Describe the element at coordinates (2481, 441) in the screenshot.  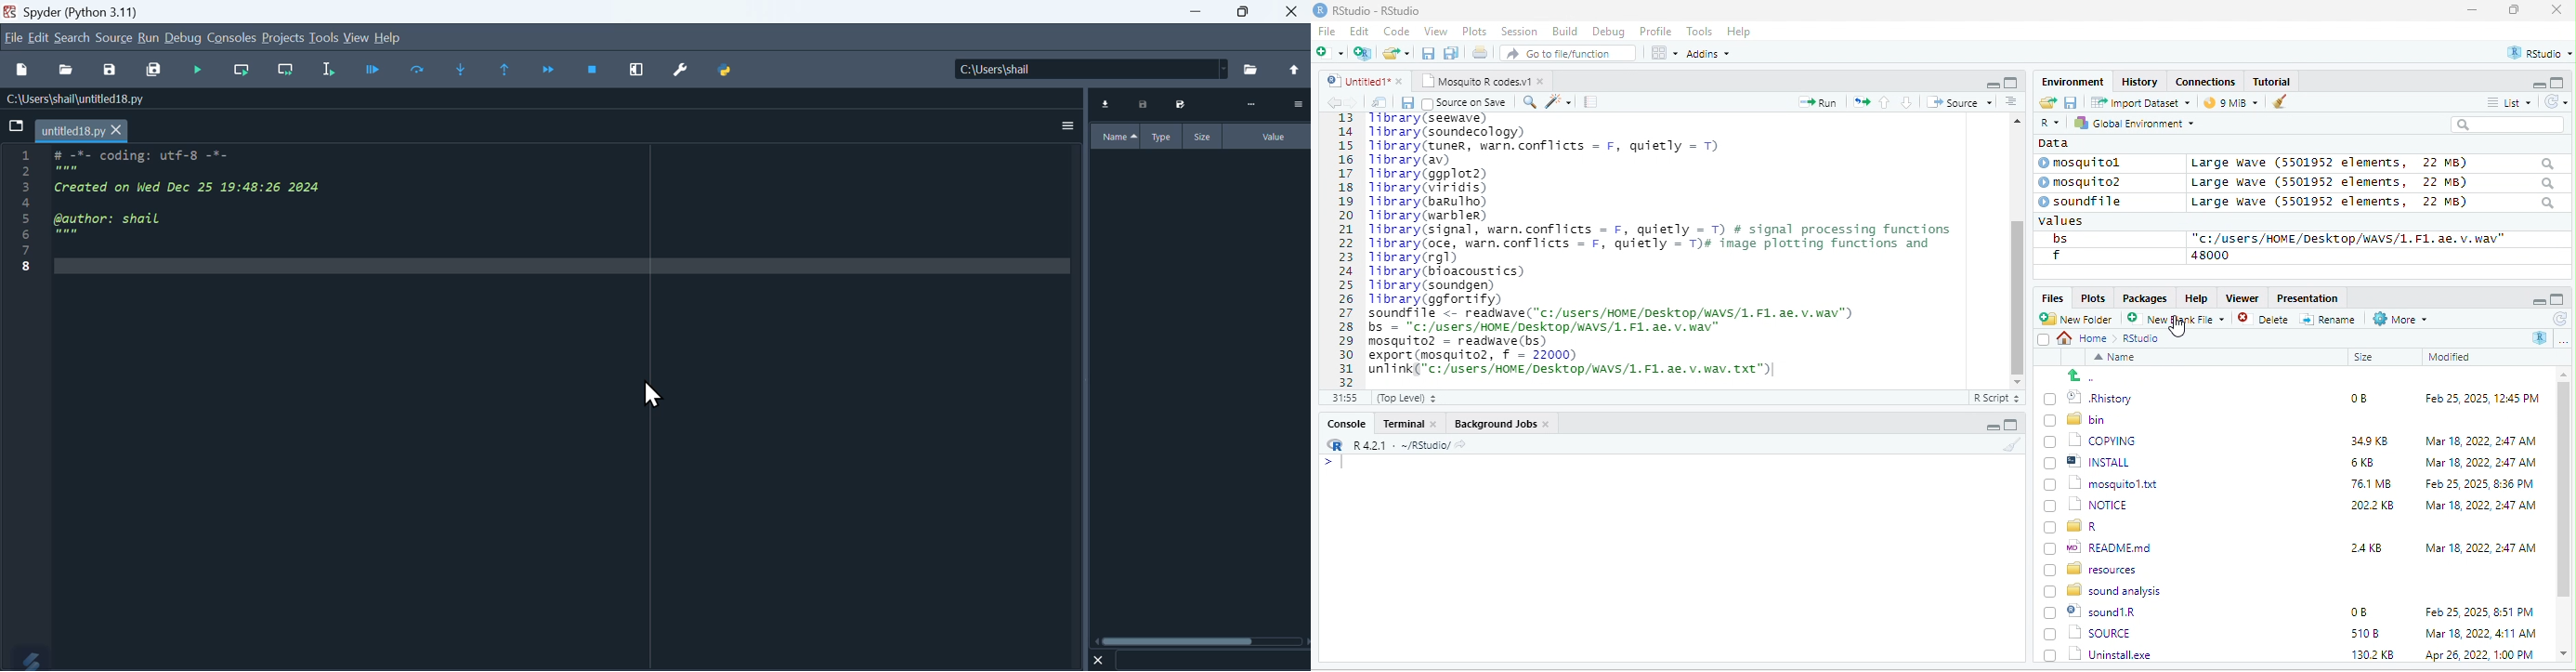
I see `Mar 18, 2022, 247 AM` at that location.